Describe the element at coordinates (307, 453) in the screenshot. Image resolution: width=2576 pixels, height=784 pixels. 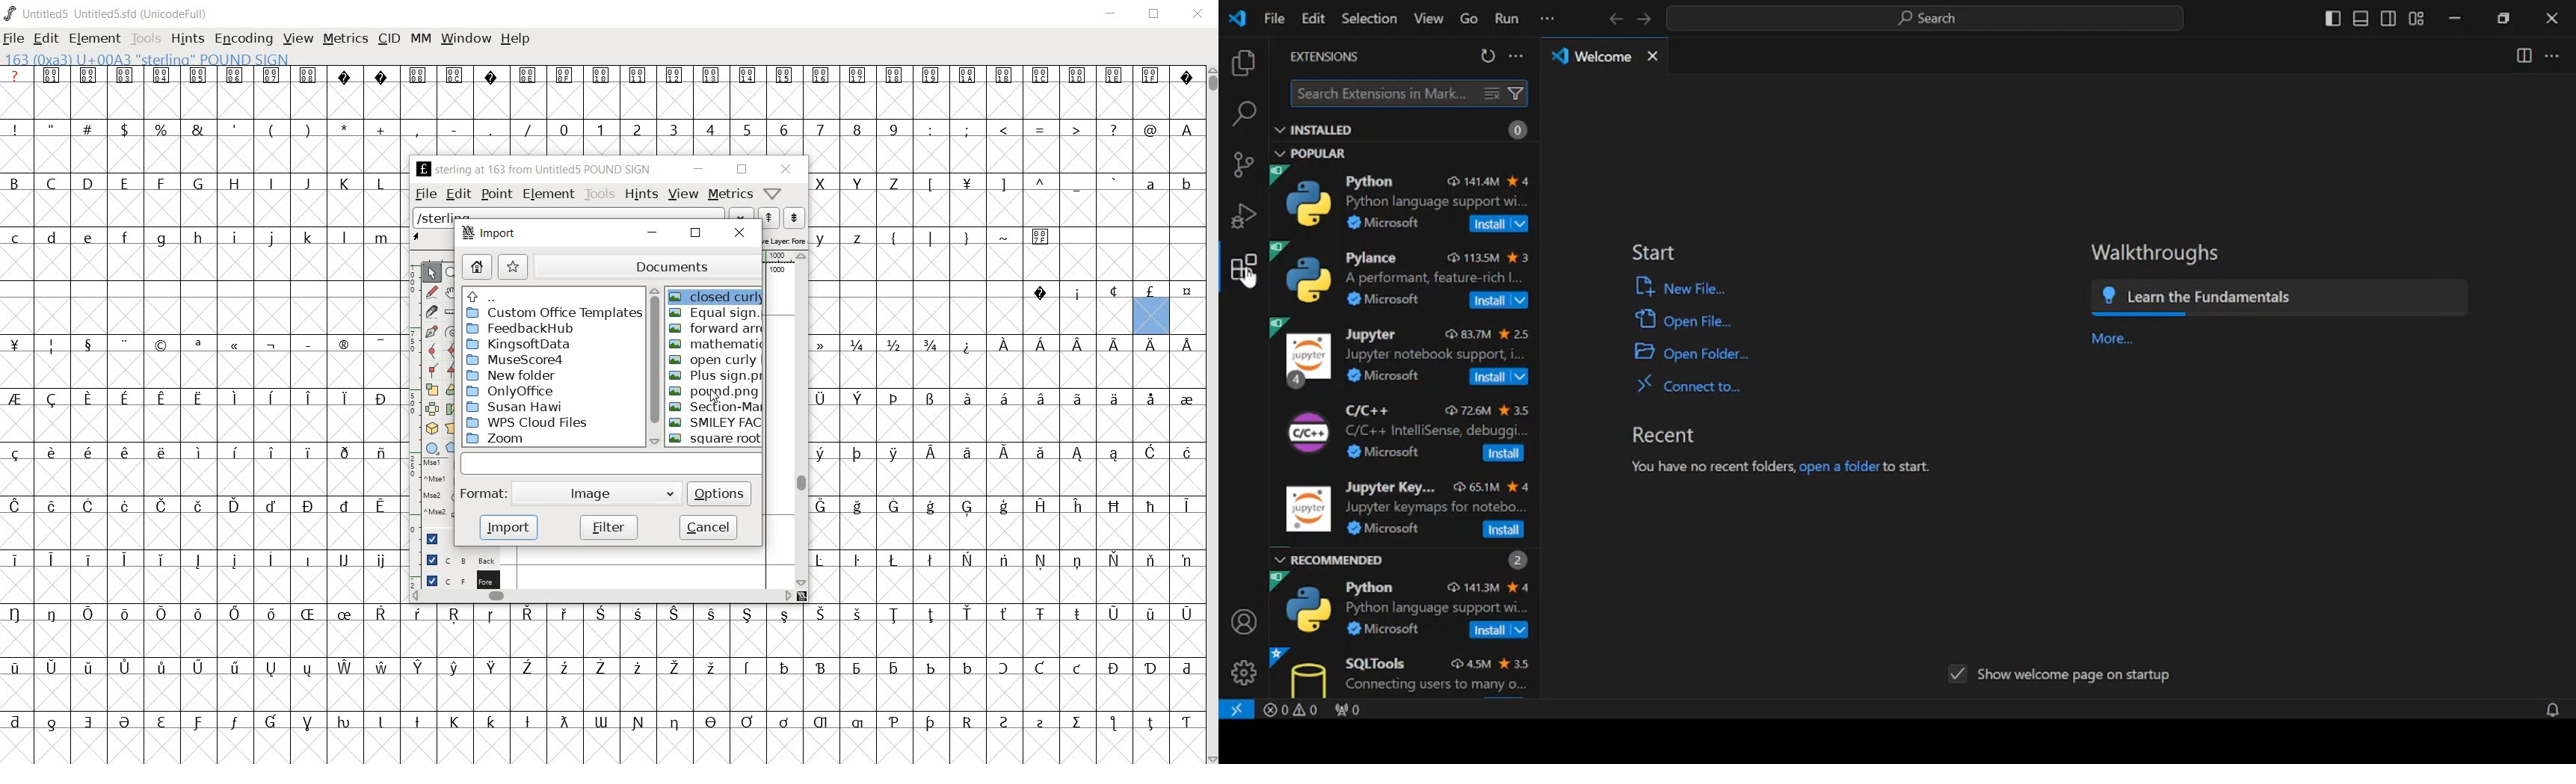
I see `Symbol` at that location.